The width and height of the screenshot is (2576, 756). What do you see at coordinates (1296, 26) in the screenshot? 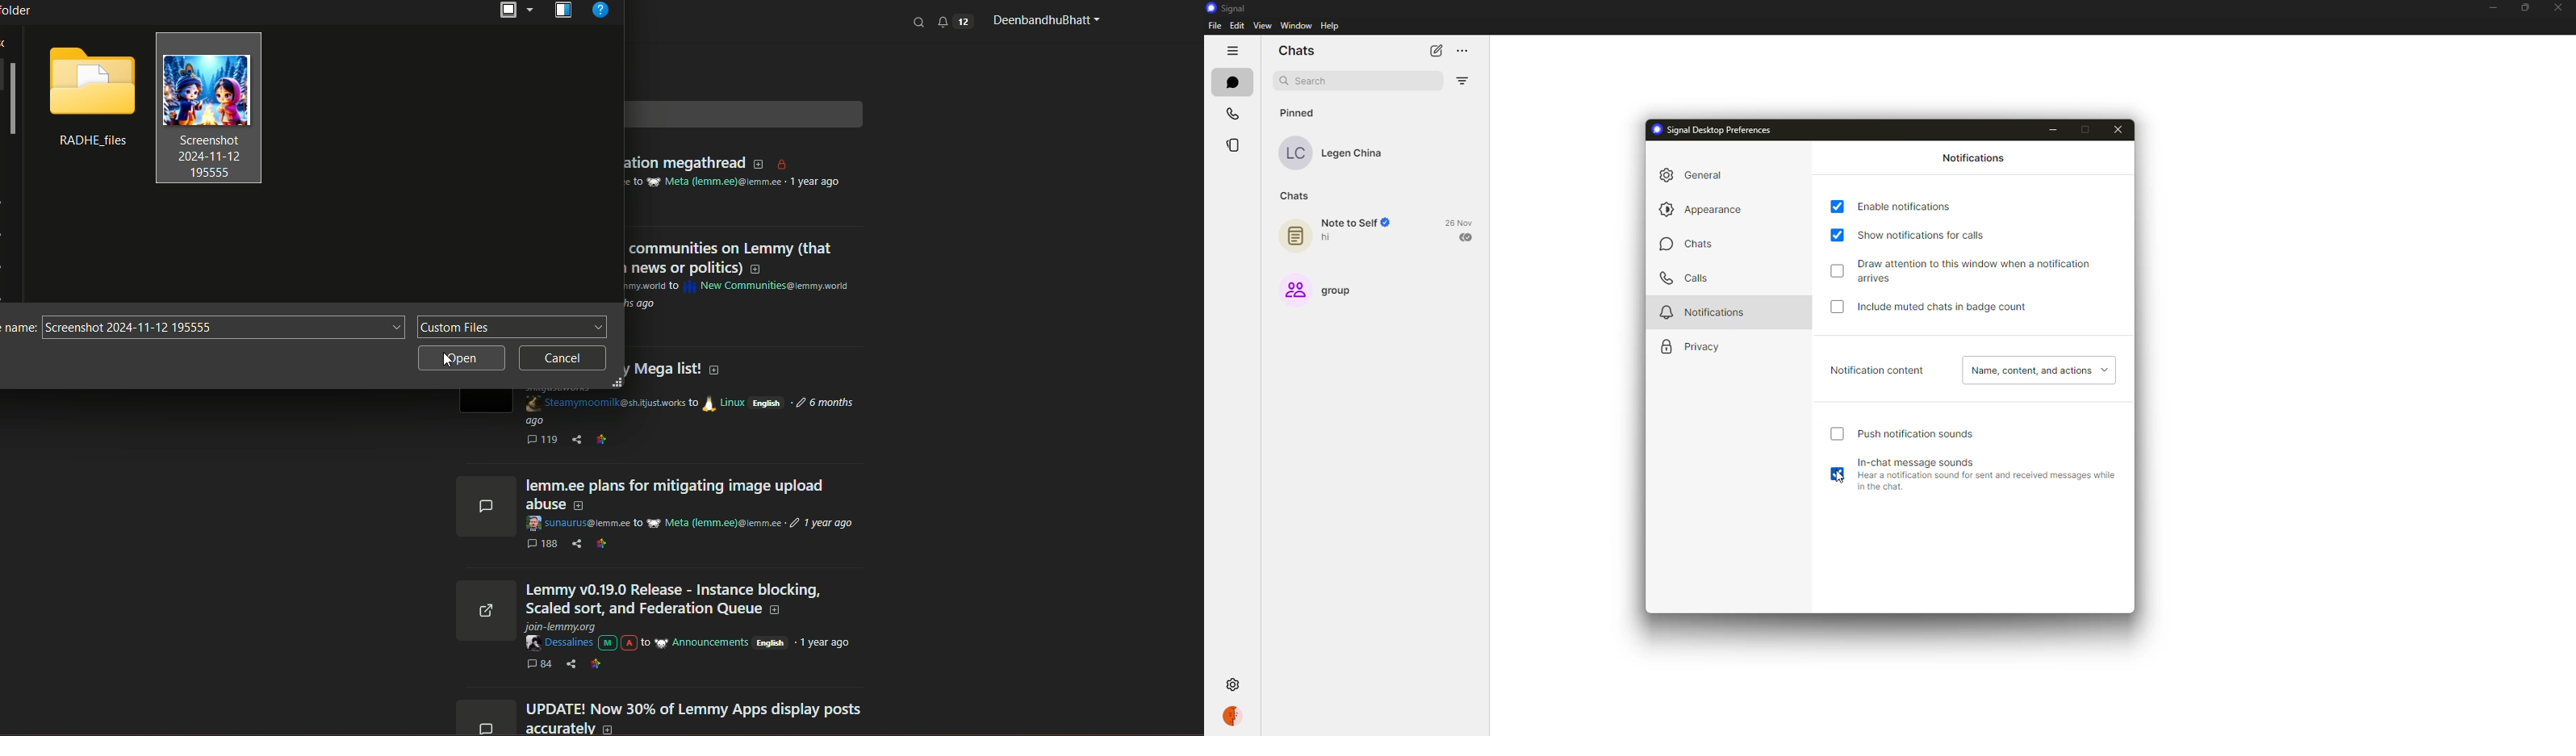
I see `window` at bounding box center [1296, 26].